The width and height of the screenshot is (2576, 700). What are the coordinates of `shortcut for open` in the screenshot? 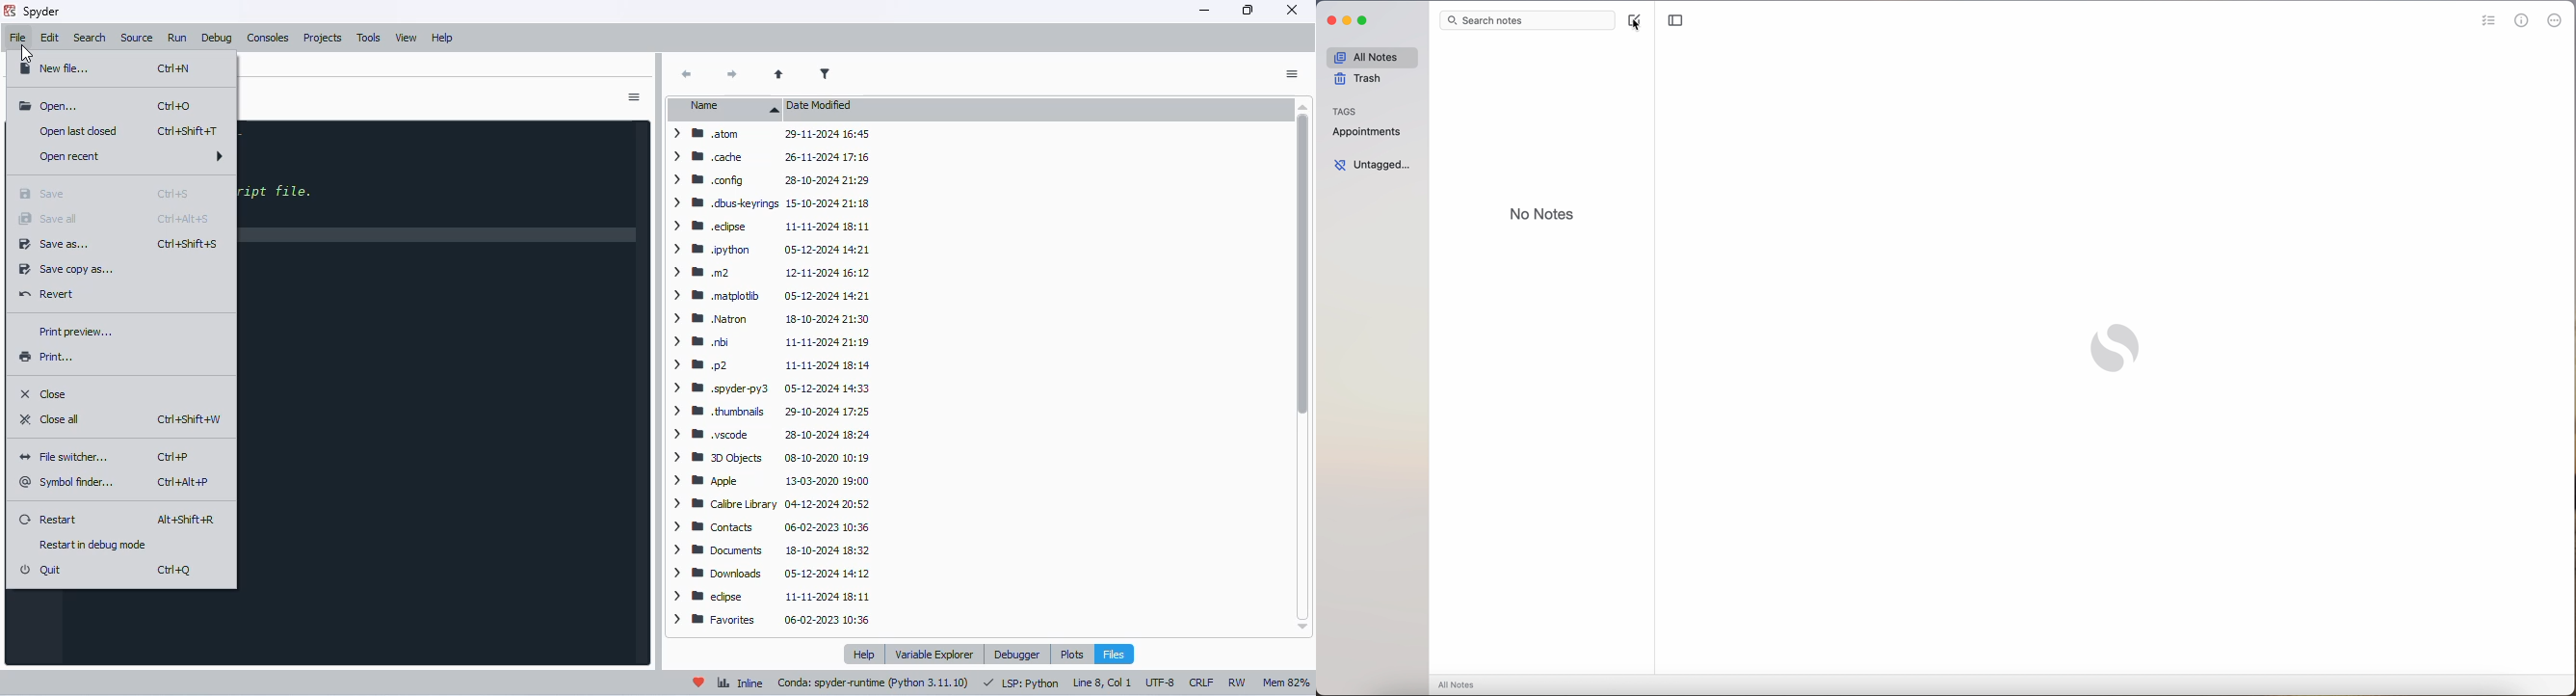 It's located at (174, 106).